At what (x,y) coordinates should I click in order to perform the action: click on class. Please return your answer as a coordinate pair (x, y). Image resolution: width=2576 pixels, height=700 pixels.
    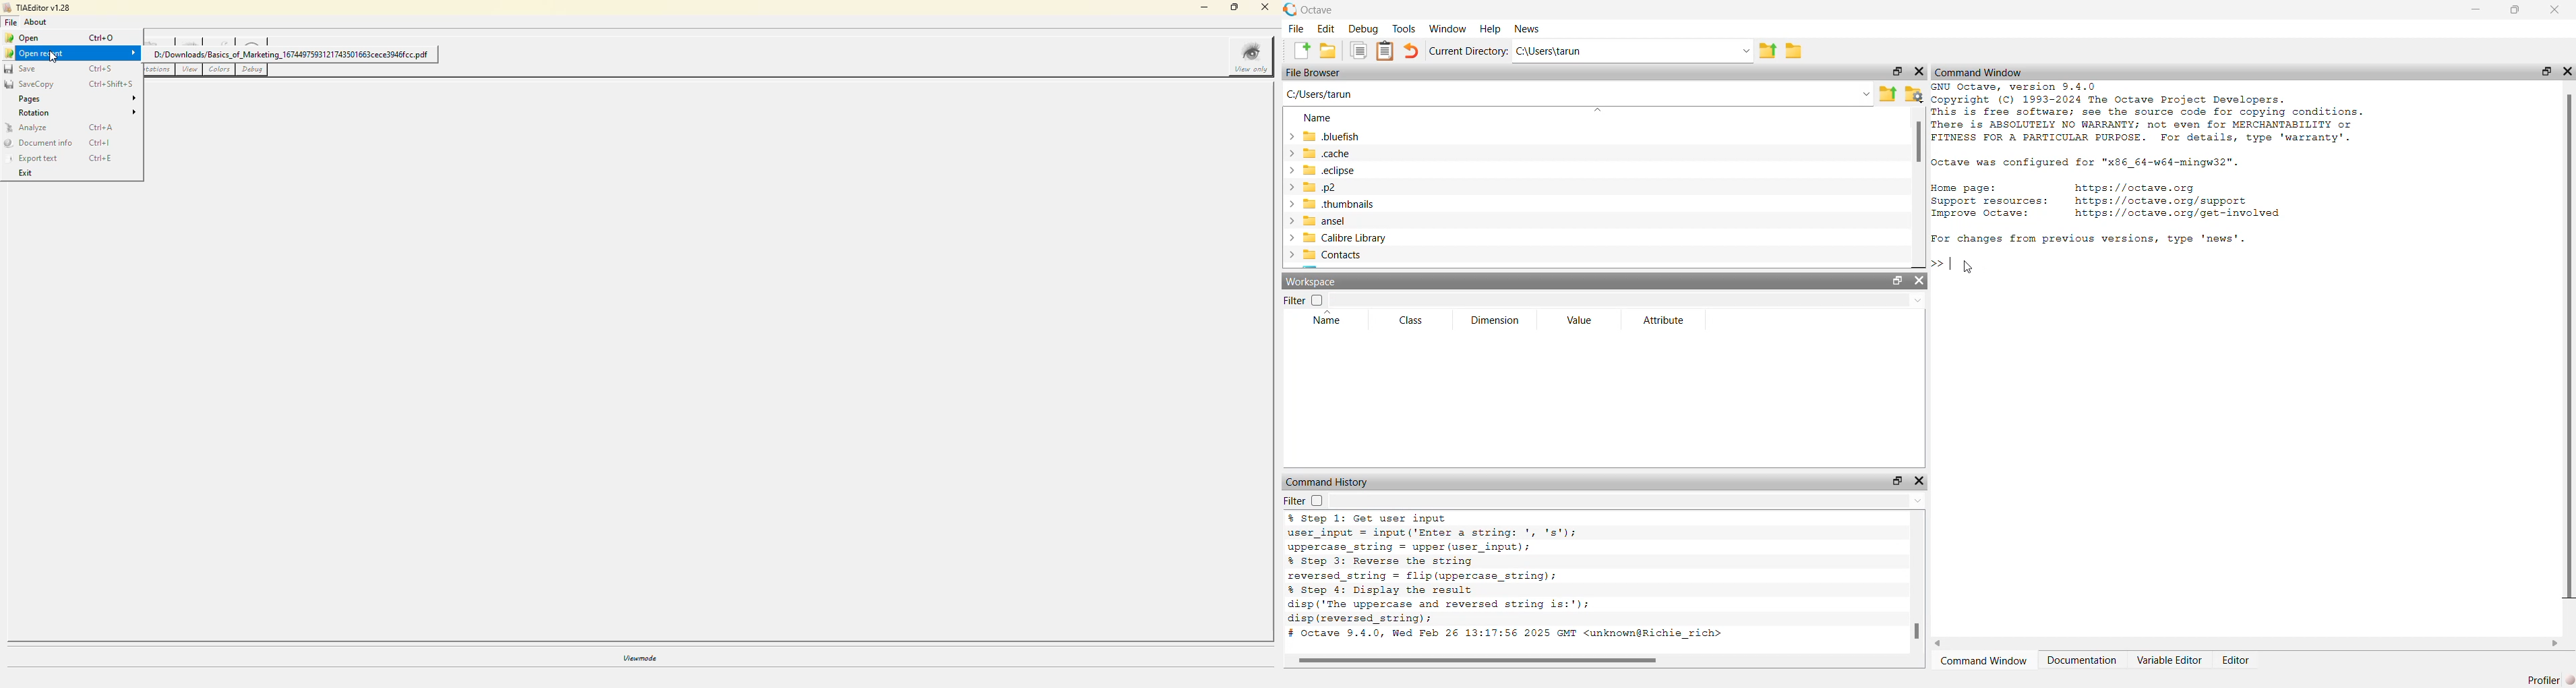
    Looking at the image, I should click on (1406, 321).